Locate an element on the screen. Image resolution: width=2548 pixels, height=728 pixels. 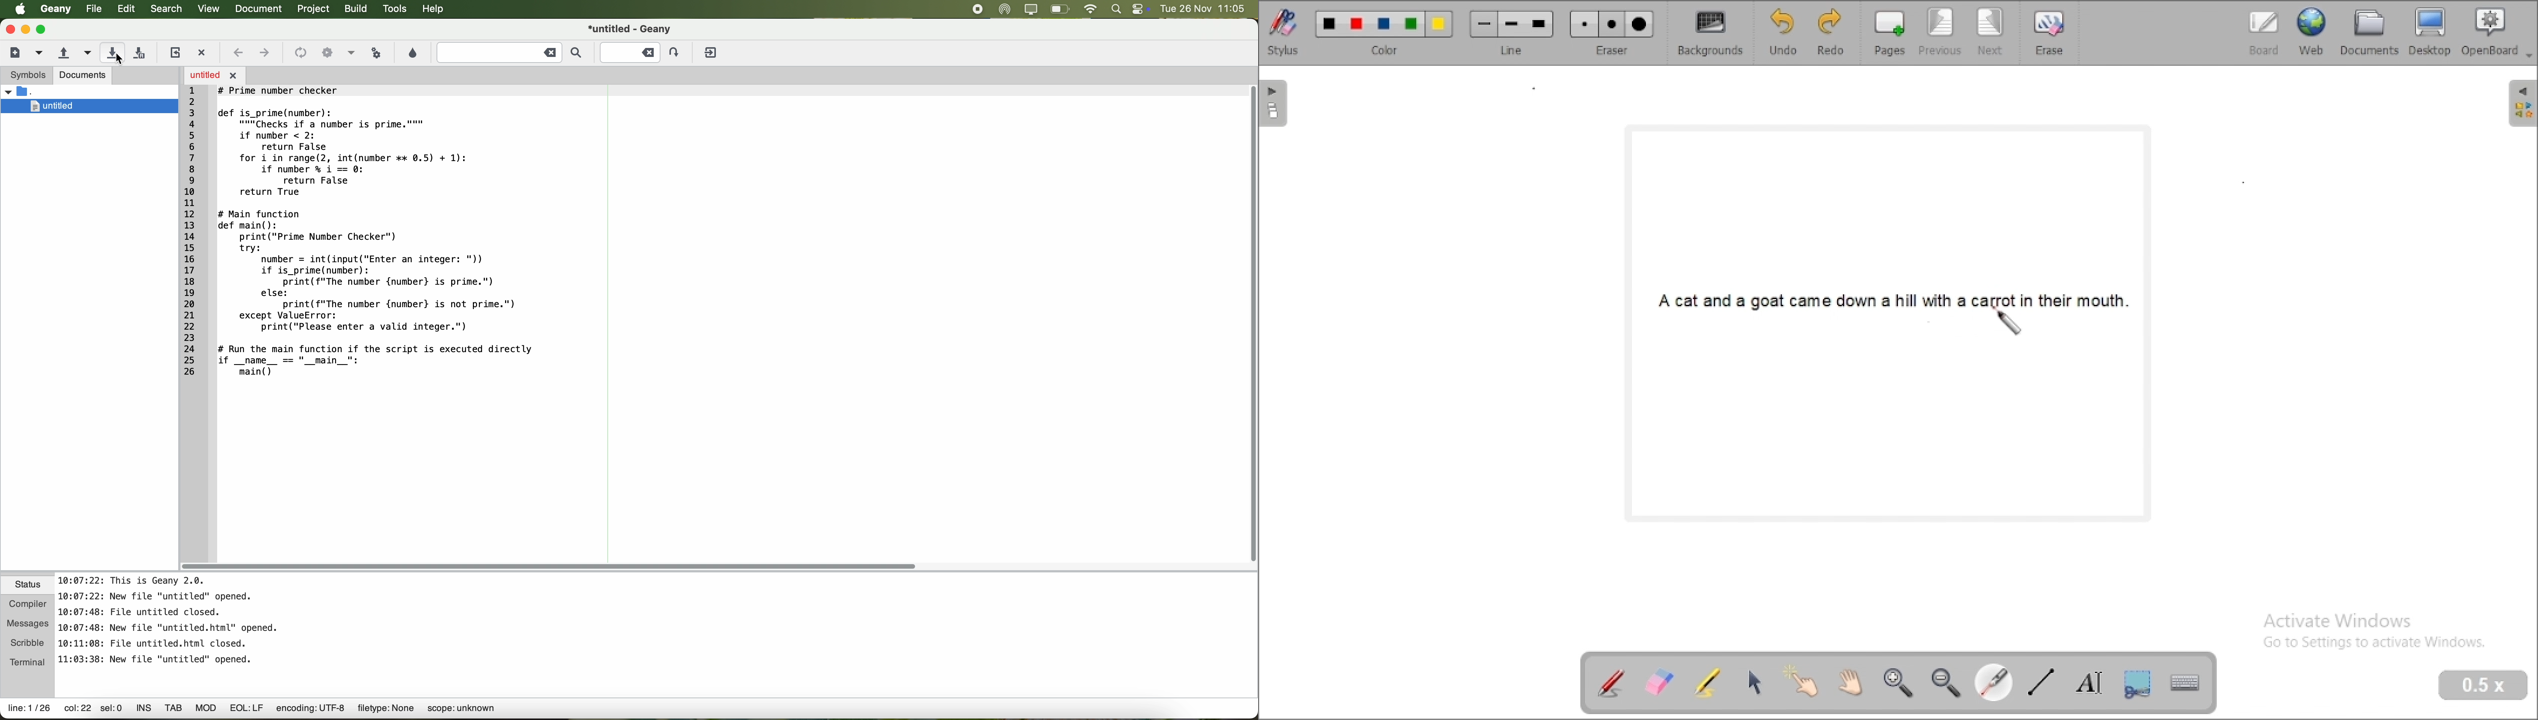
terminal is located at coordinates (28, 662).